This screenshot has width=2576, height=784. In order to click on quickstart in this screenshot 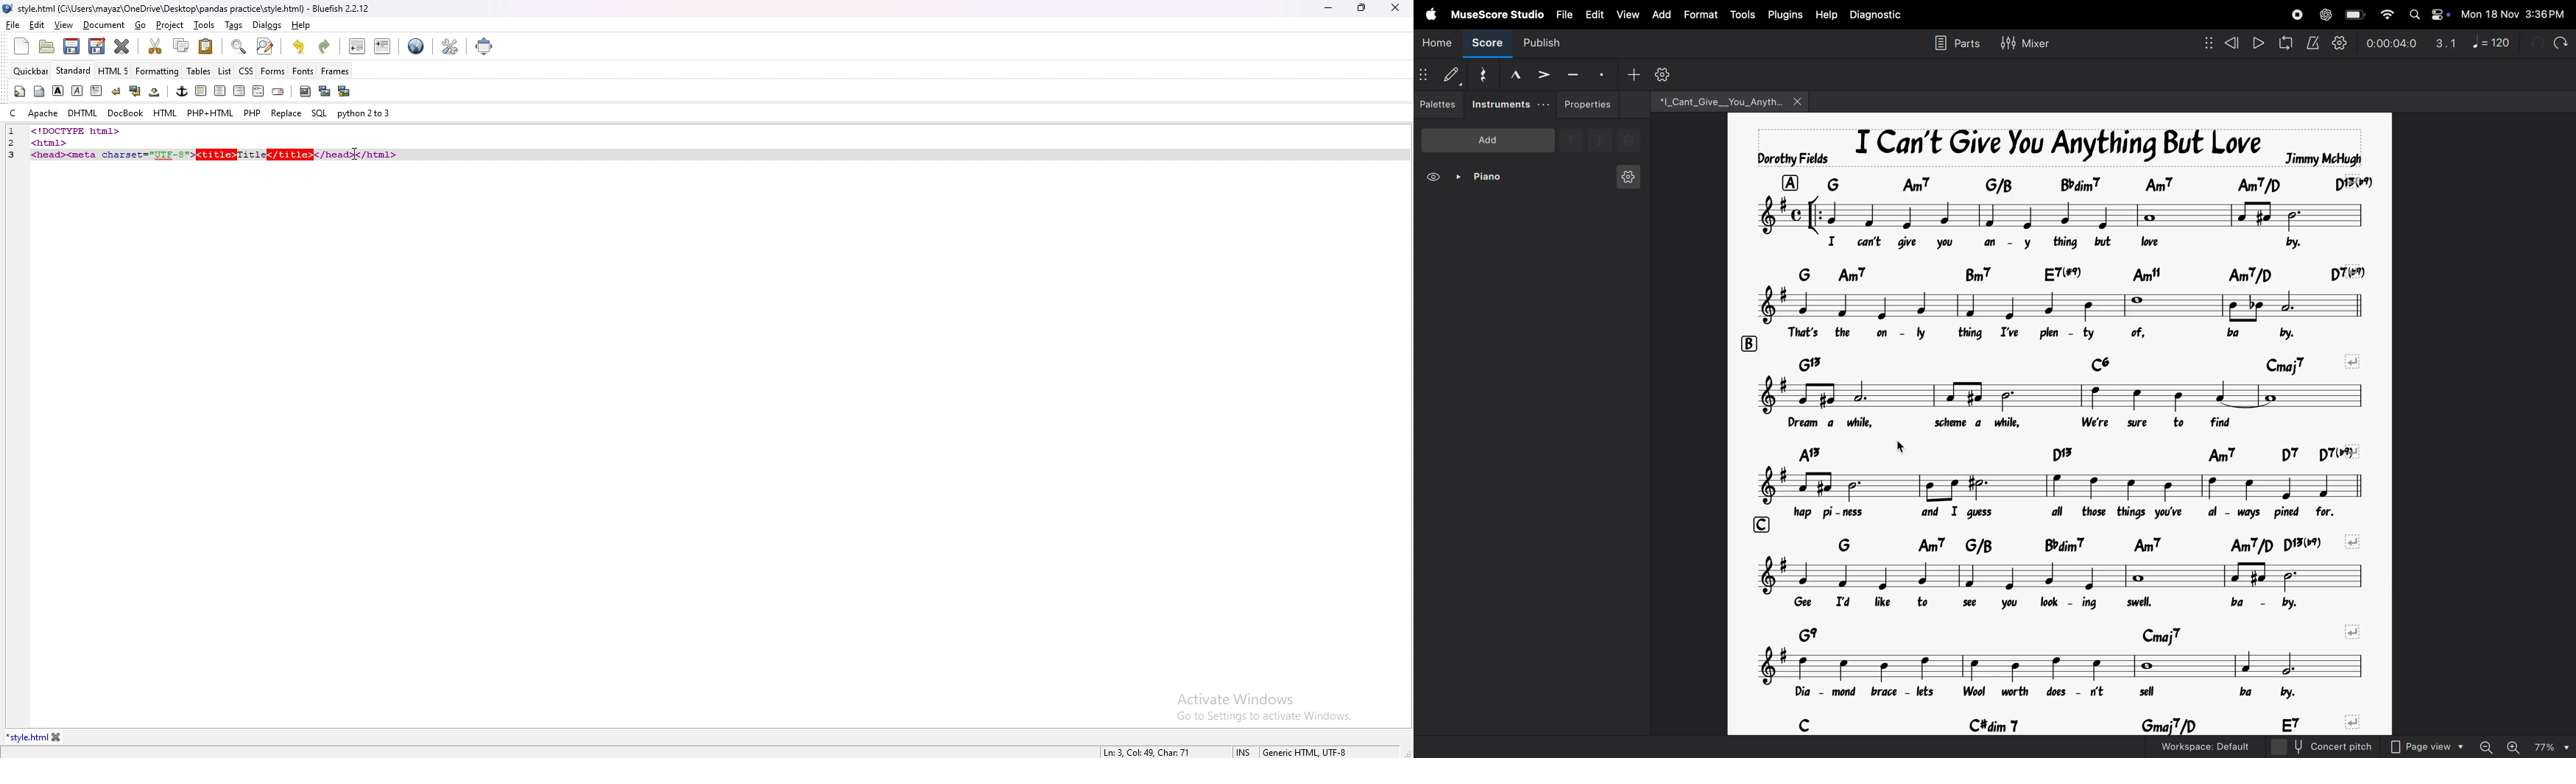, I will do `click(19, 91)`.